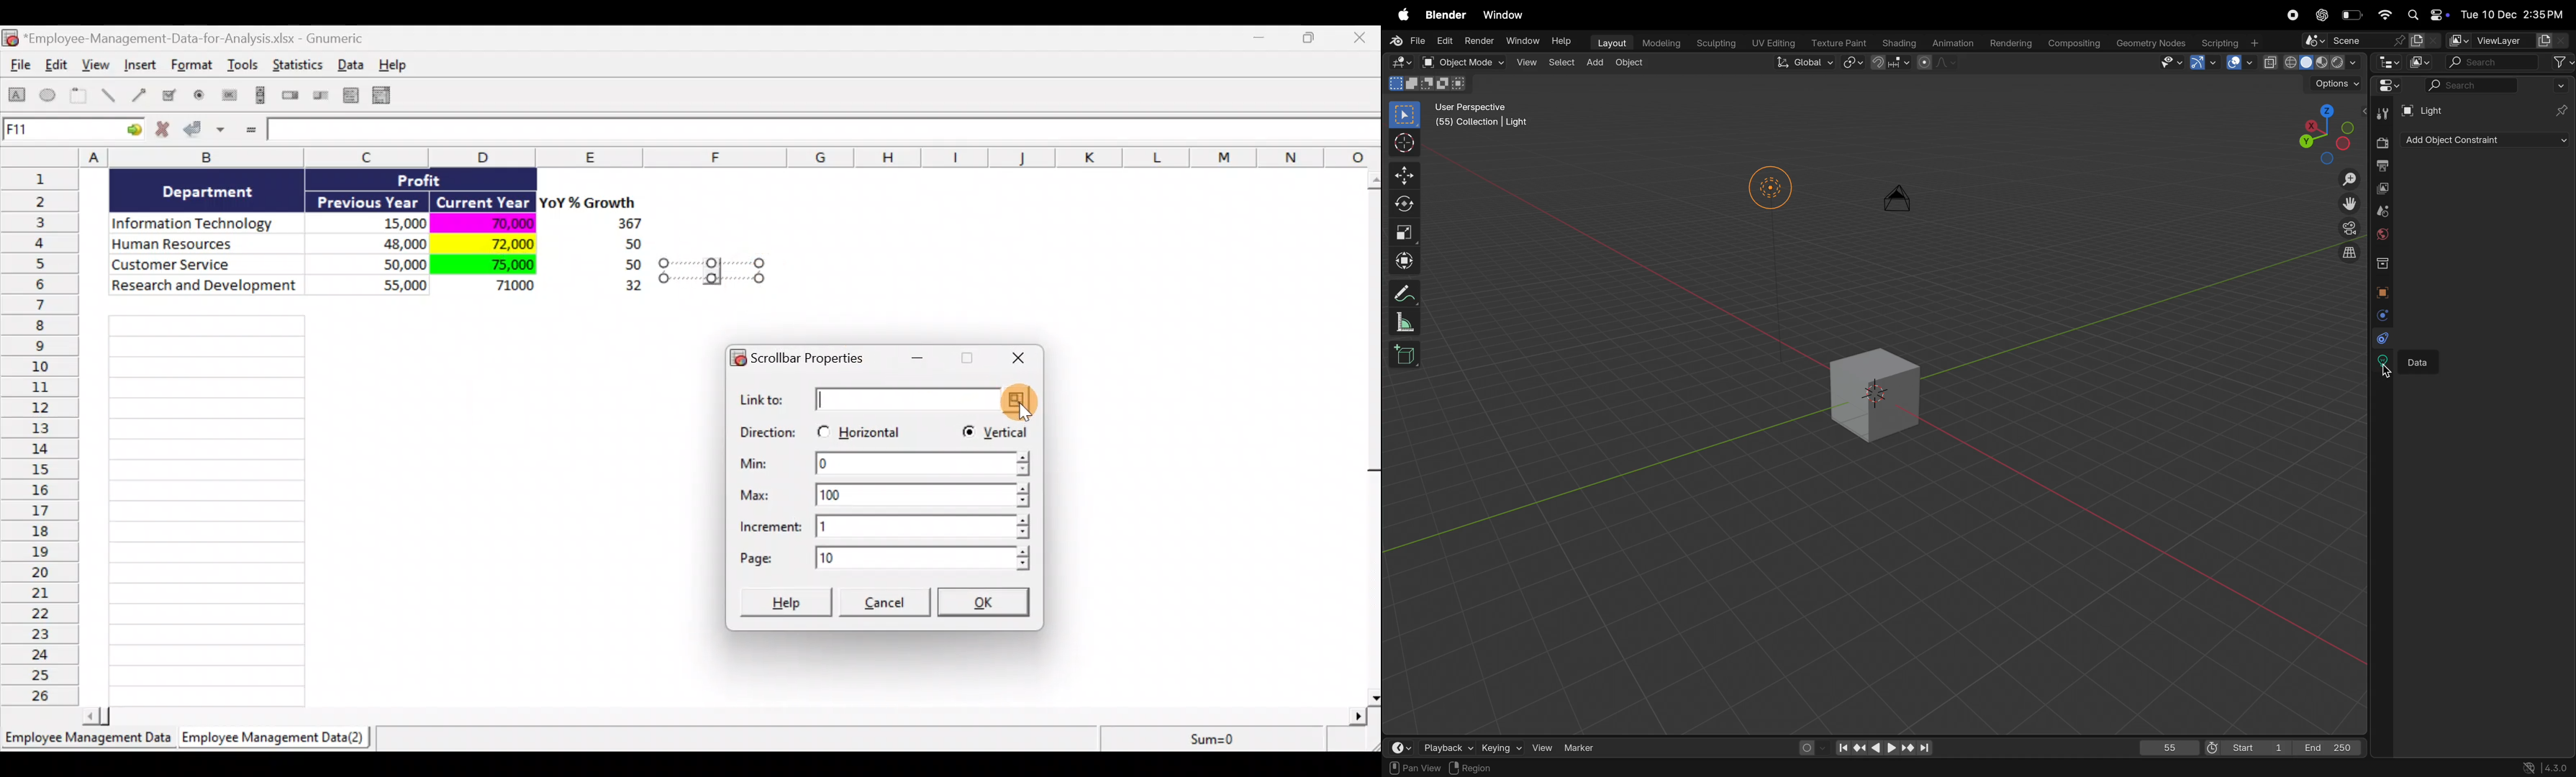  Describe the element at coordinates (191, 40) in the screenshot. I see `Document name` at that location.